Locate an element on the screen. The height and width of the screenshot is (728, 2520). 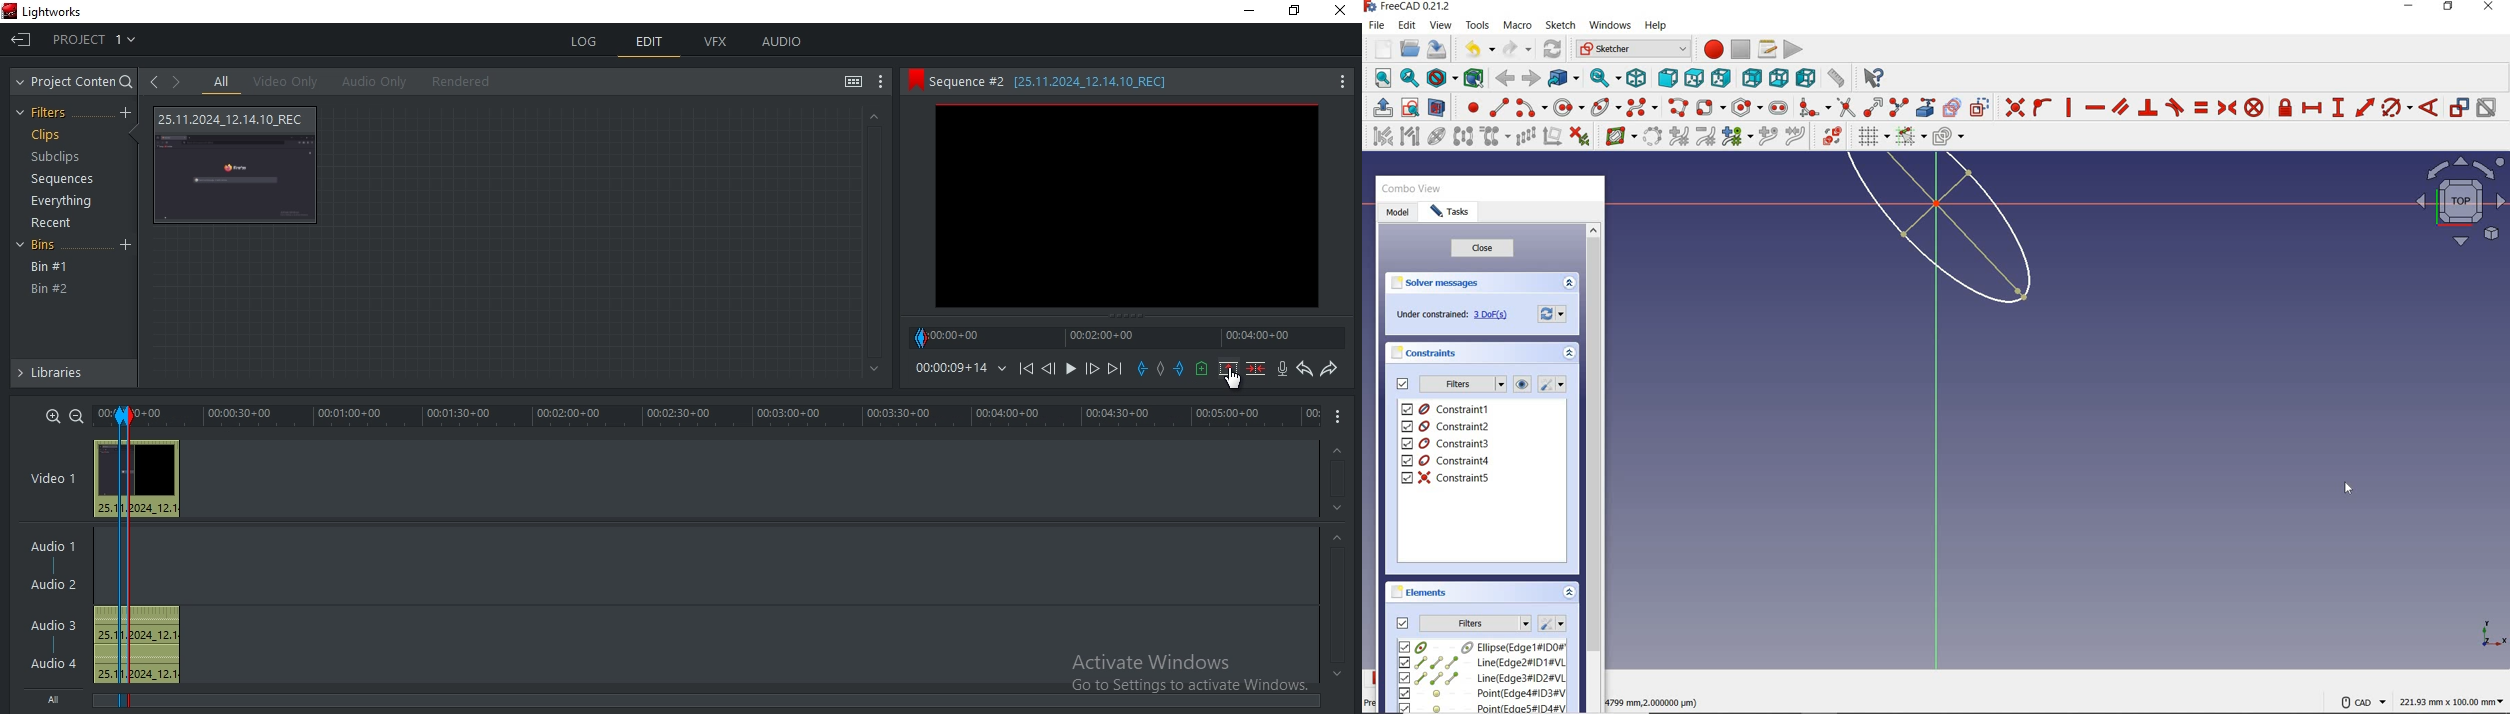
tools is located at coordinates (1479, 25).